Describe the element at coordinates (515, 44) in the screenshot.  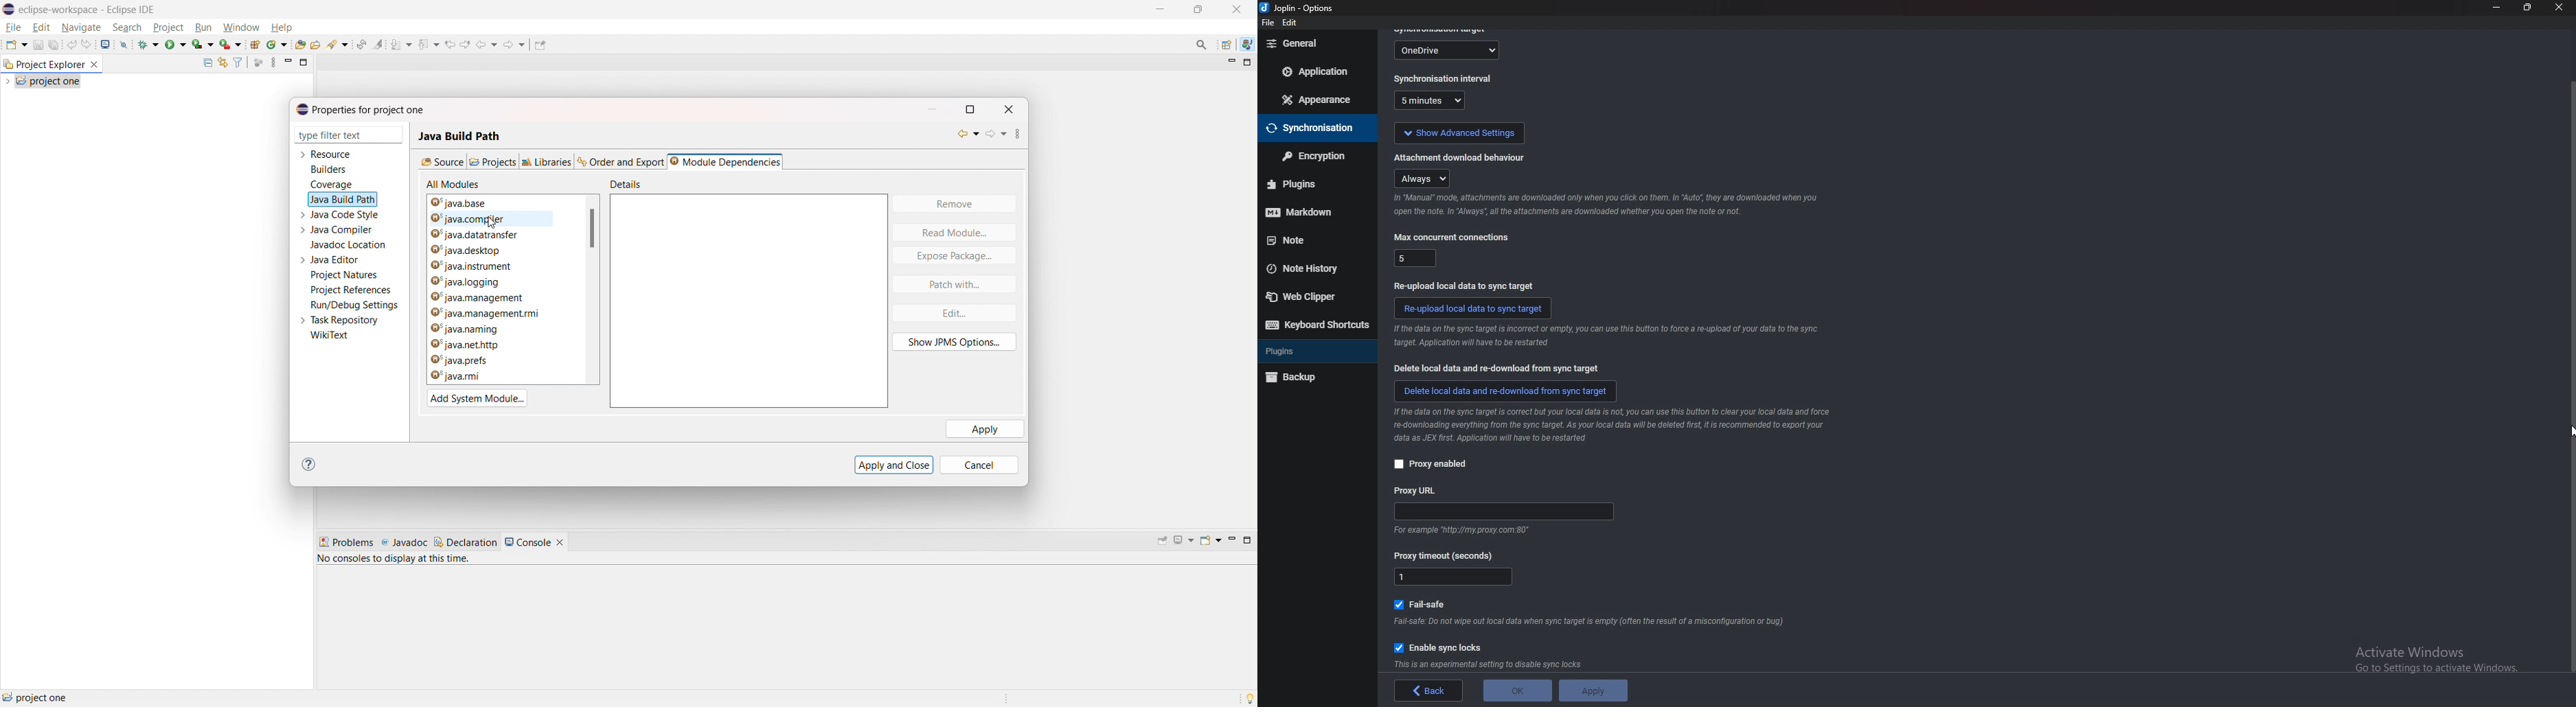
I see `forward` at that location.